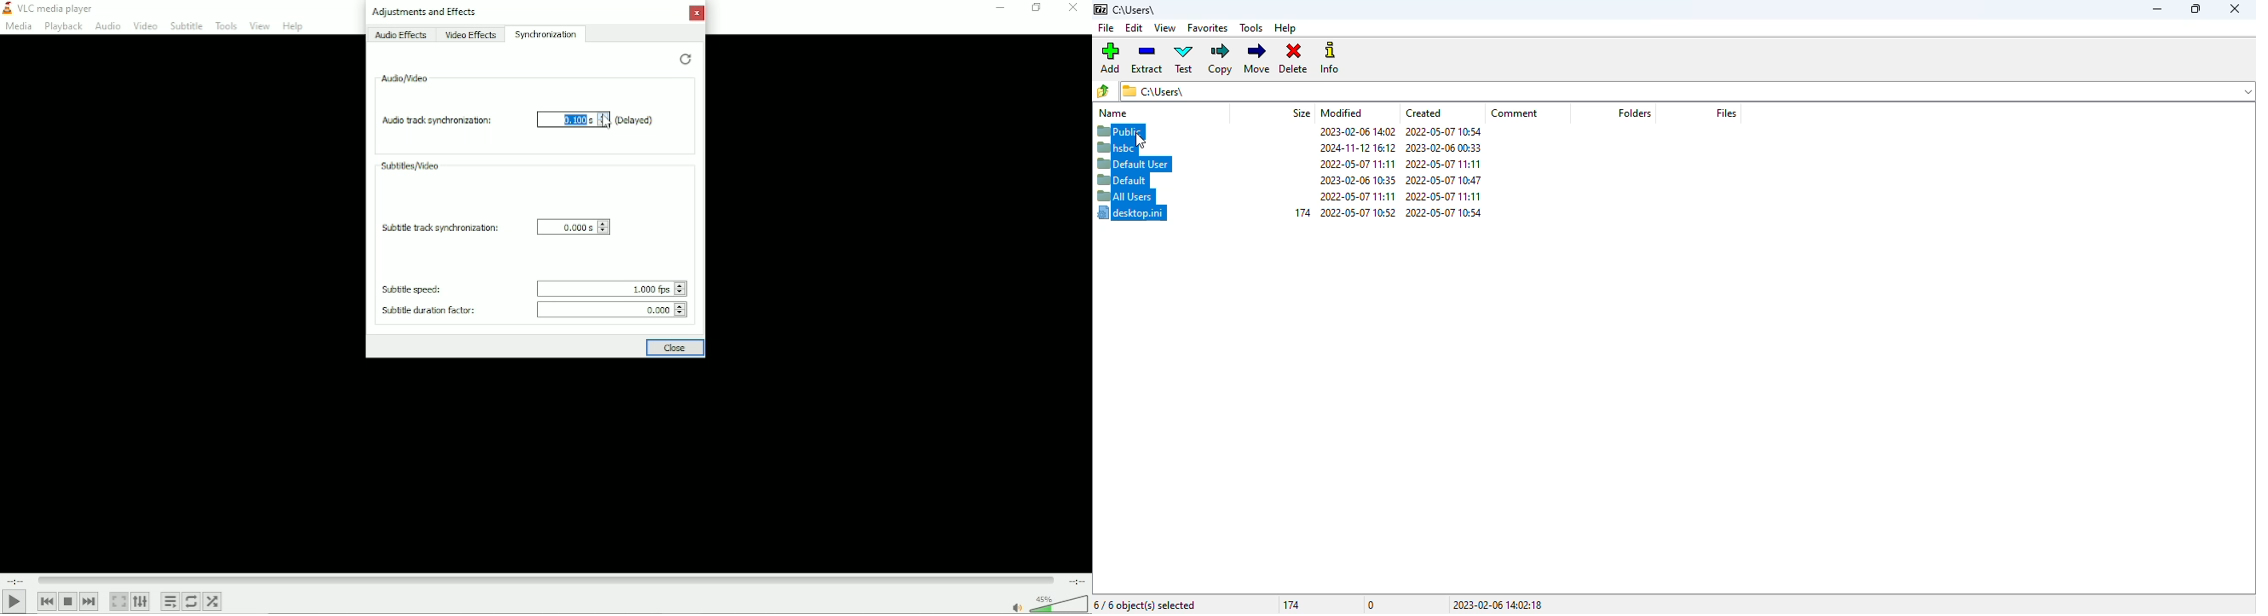 This screenshot has width=2268, height=616. I want to click on public selected, so click(1119, 131).